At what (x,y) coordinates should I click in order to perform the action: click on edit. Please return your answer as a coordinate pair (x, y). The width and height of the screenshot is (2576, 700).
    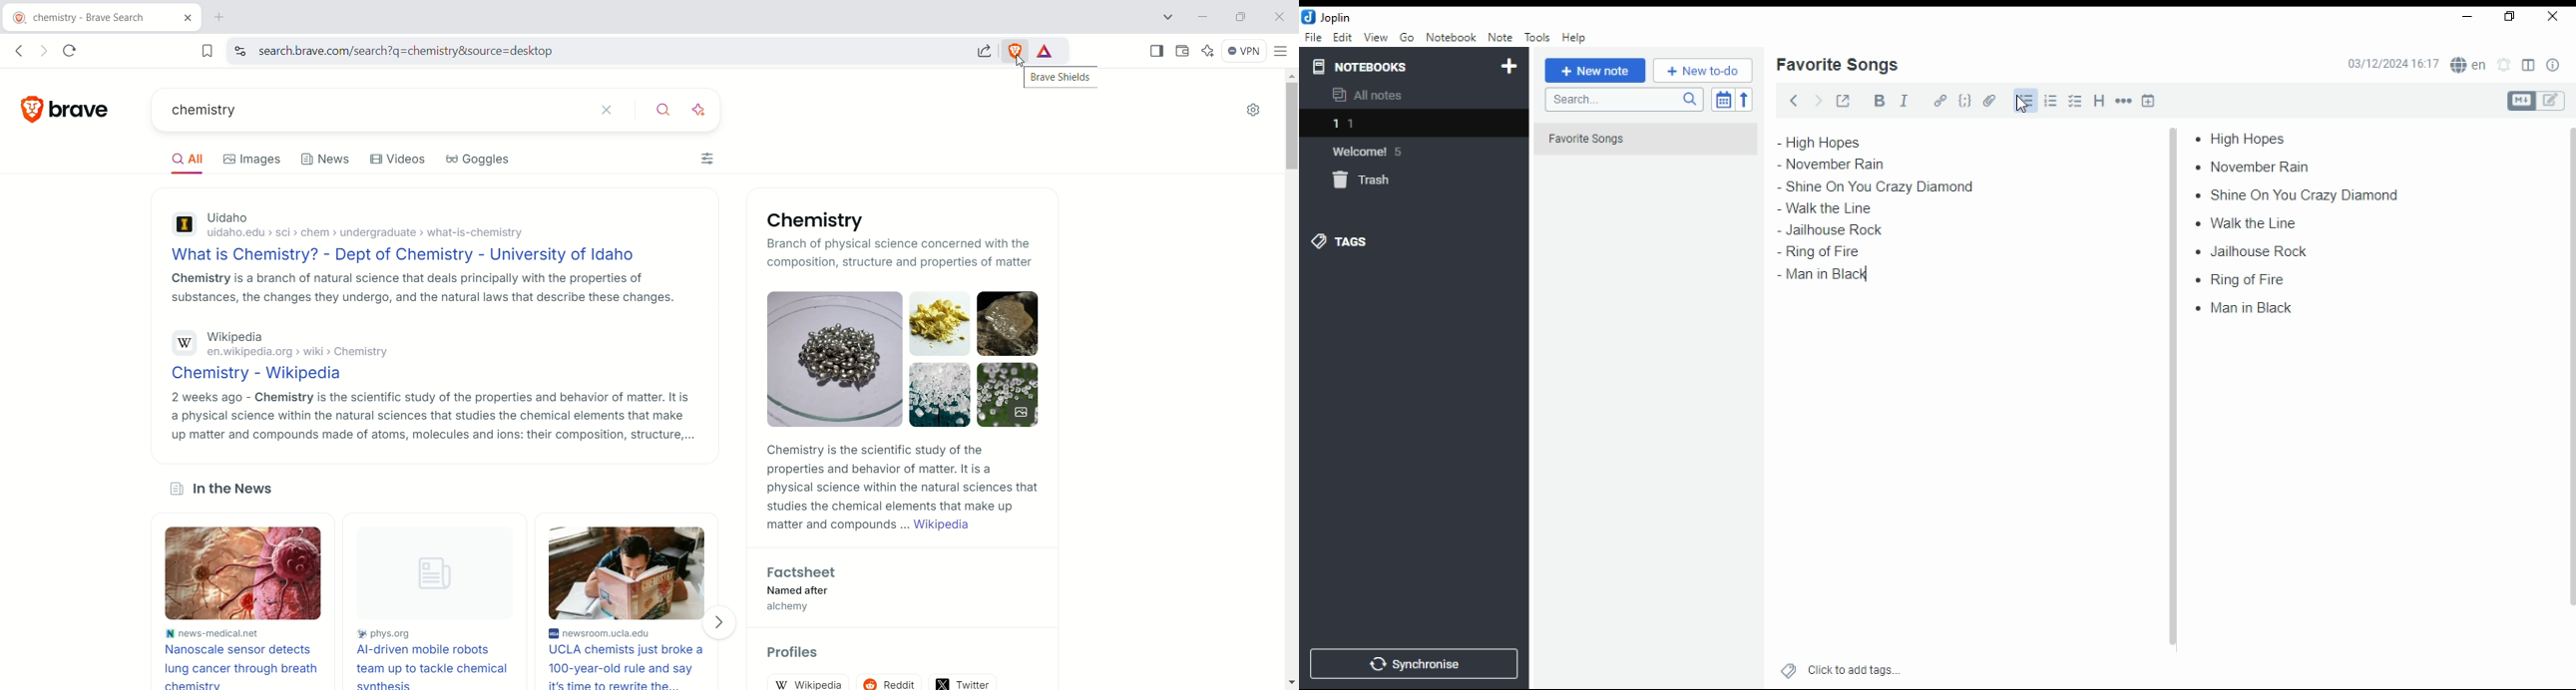
    Looking at the image, I should click on (1342, 36).